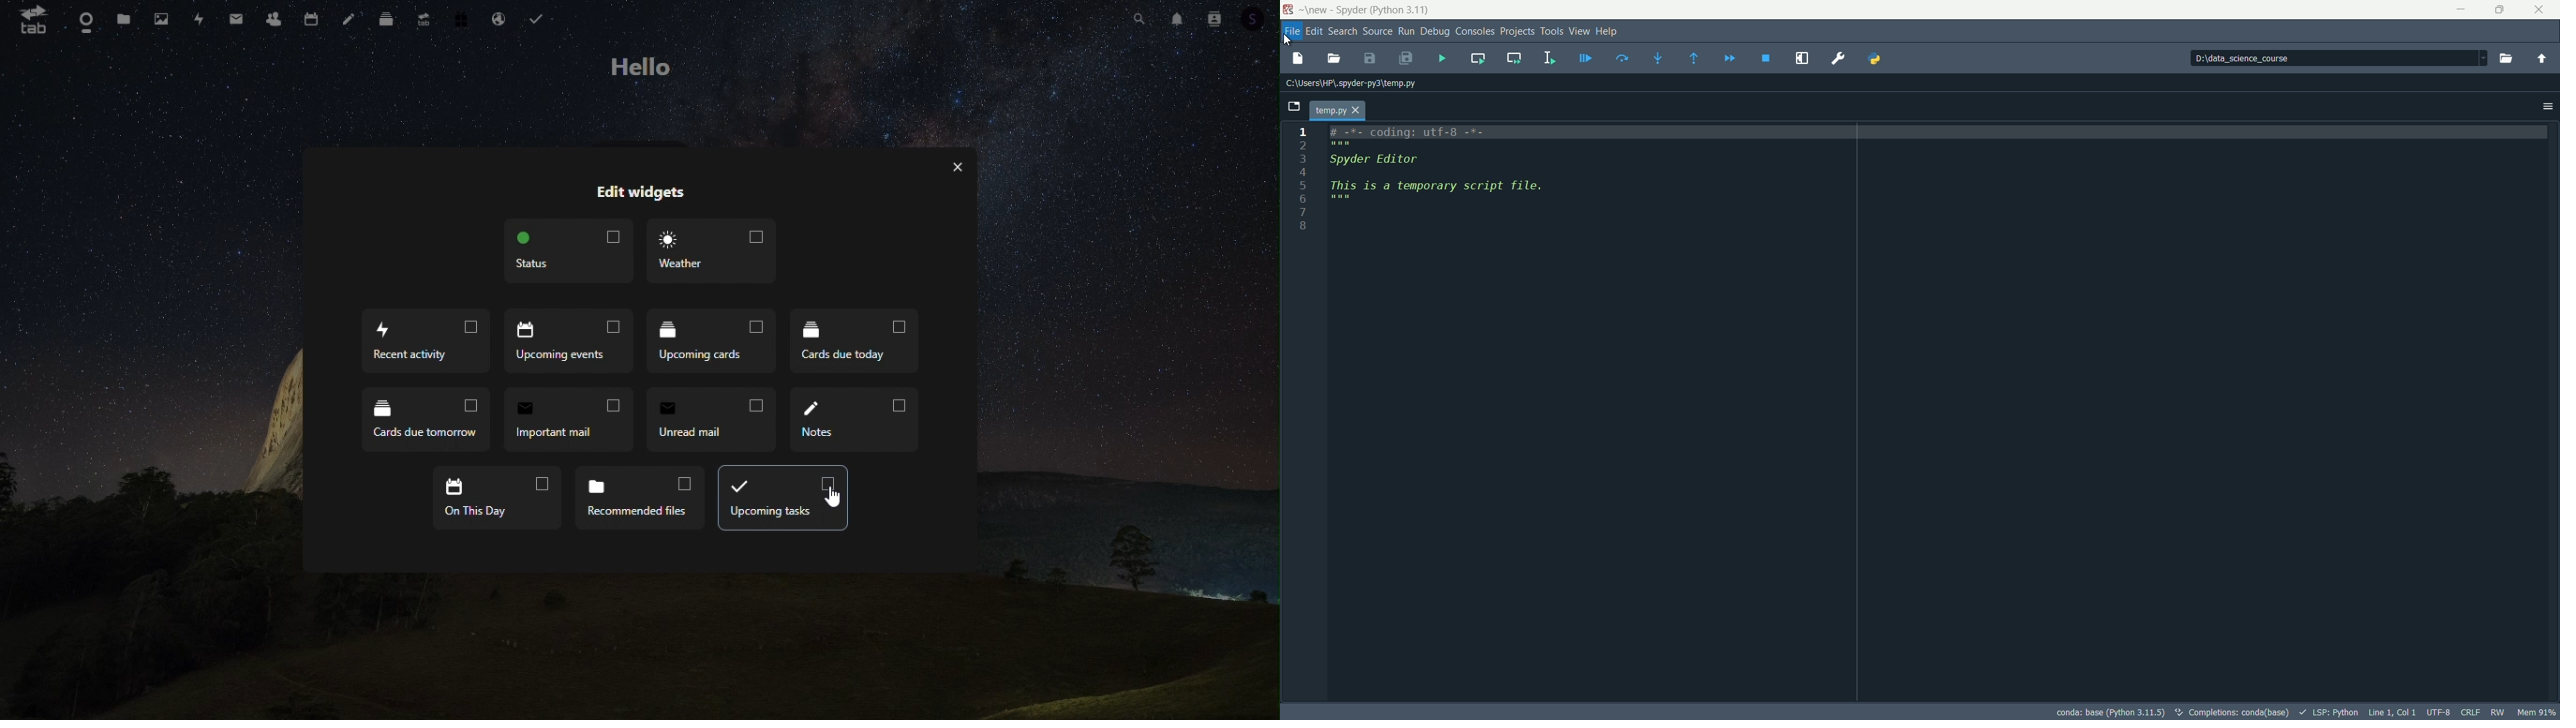 Image resolution: width=2576 pixels, height=728 pixels. What do you see at coordinates (538, 16) in the screenshot?
I see `Task` at bounding box center [538, 16].